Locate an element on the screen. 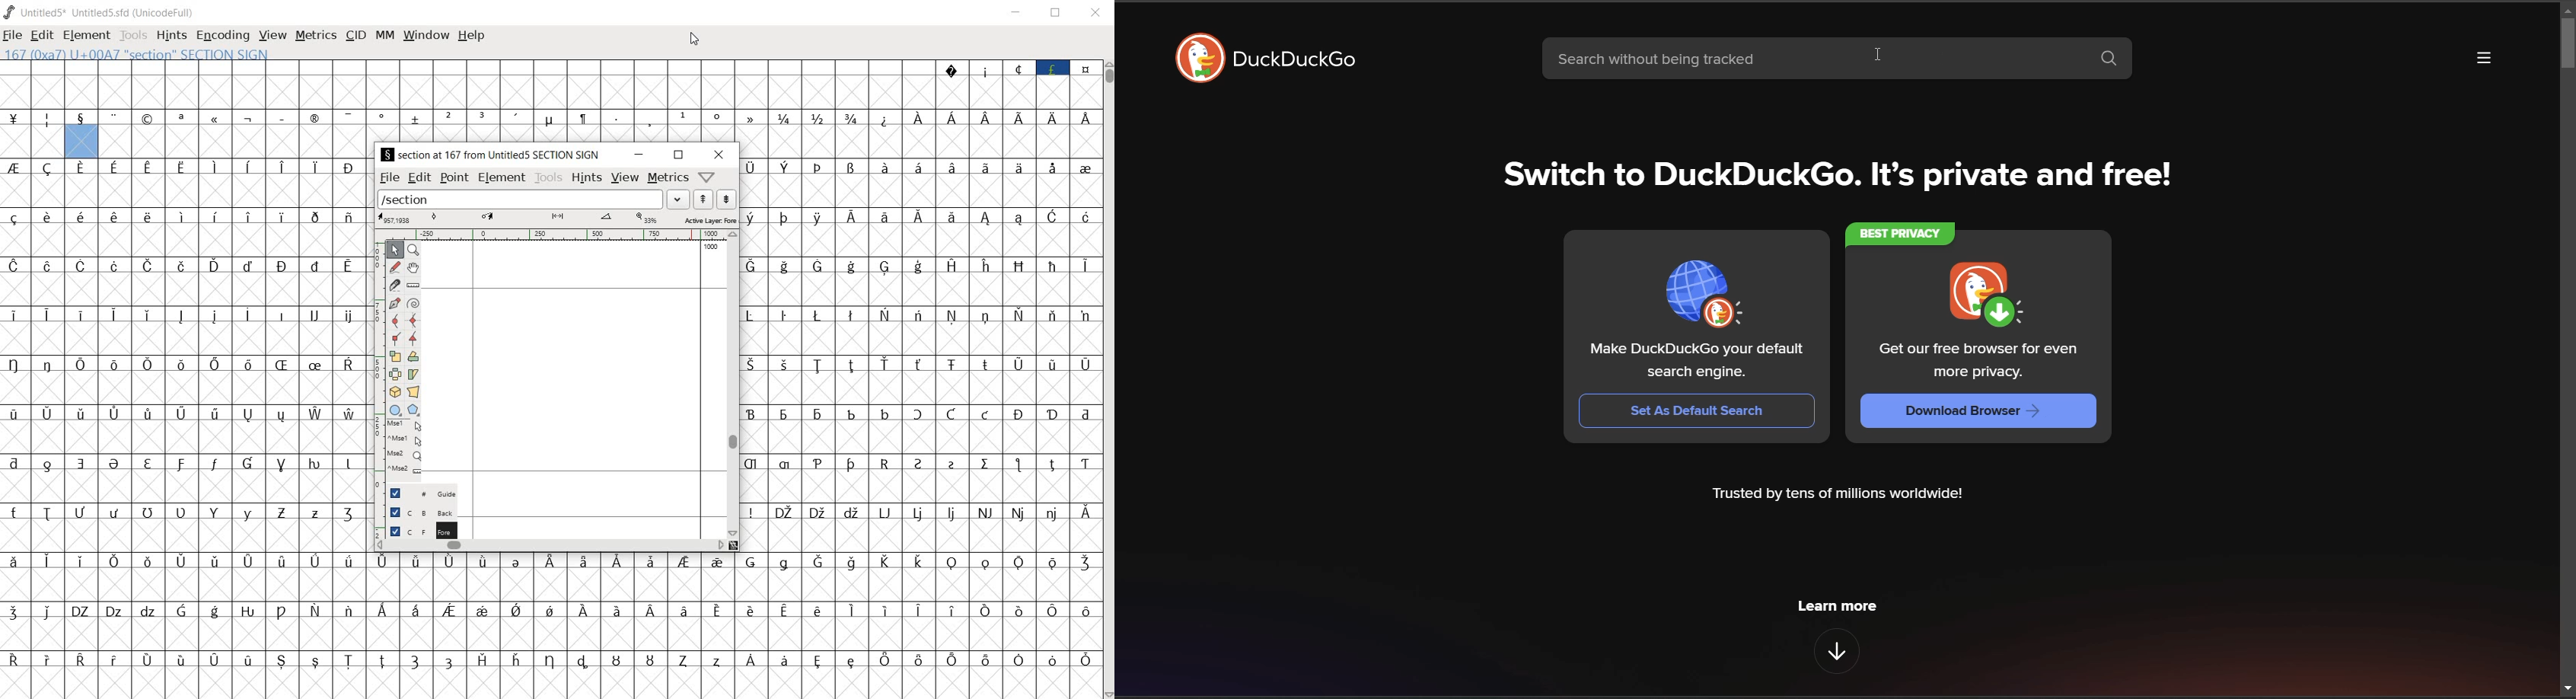 This screenshot has height=700, width=2576. empty cells is located at coordinates (552, 633).